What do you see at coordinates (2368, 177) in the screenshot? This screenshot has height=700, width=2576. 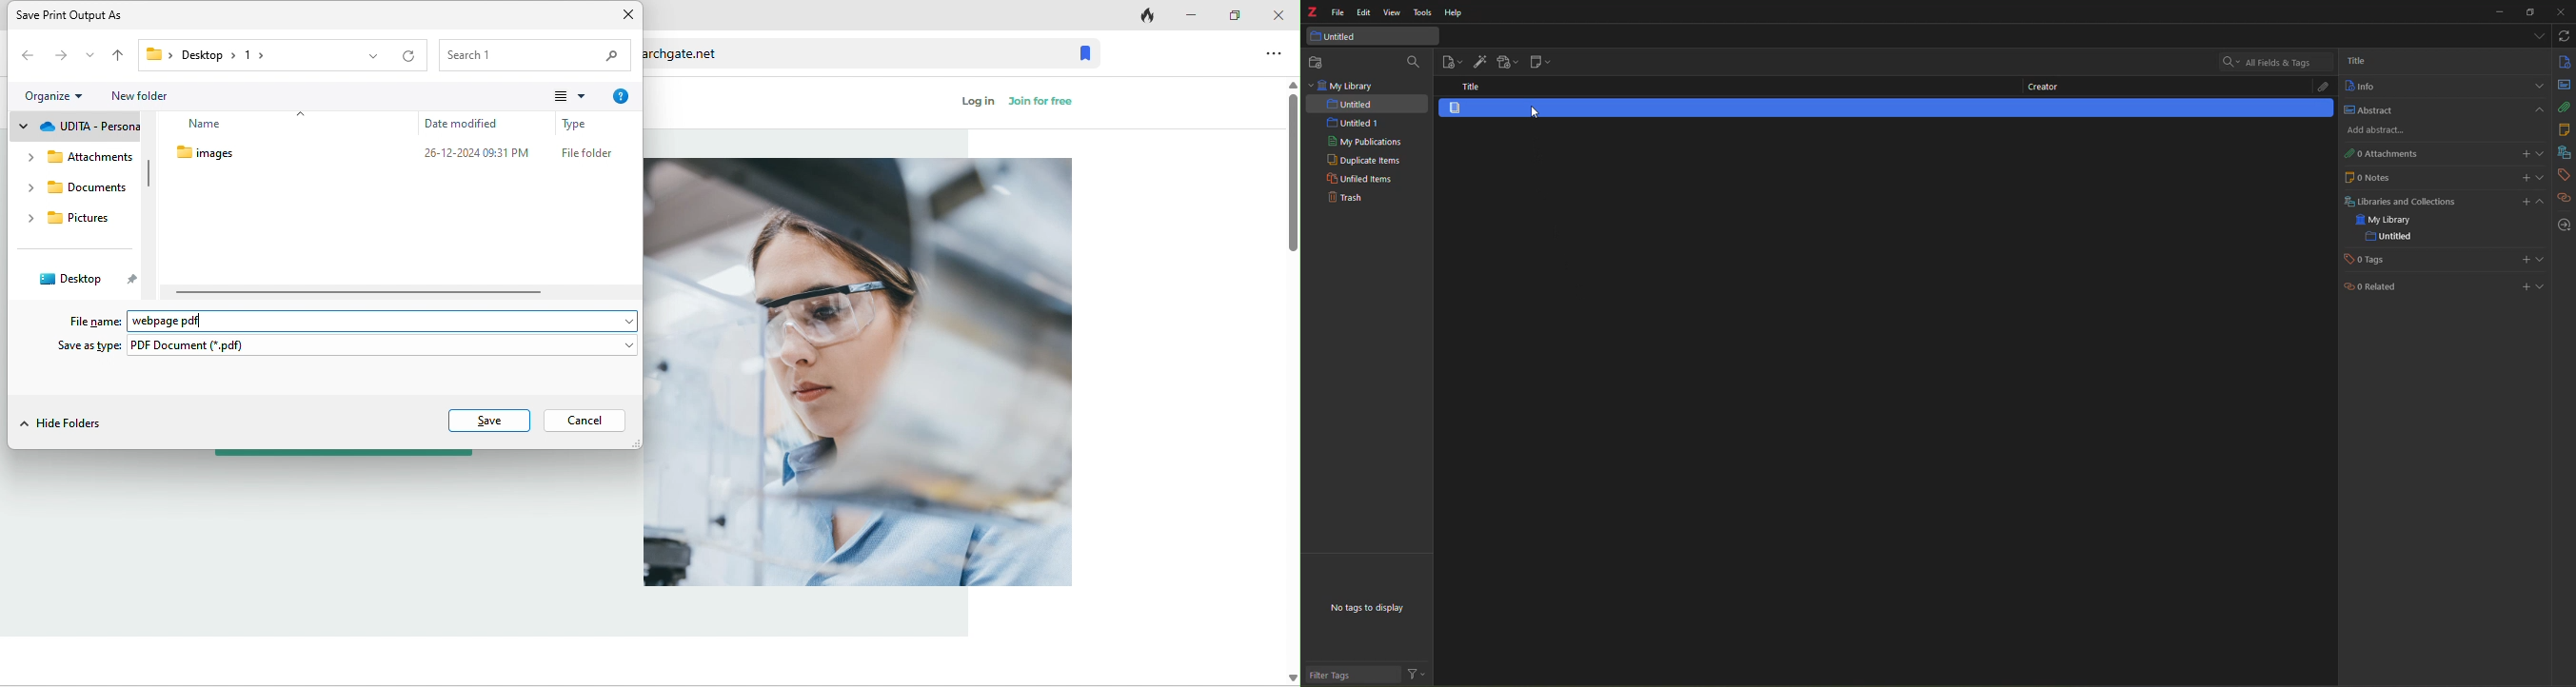 I see `note` at bounding box center [2368, 177].